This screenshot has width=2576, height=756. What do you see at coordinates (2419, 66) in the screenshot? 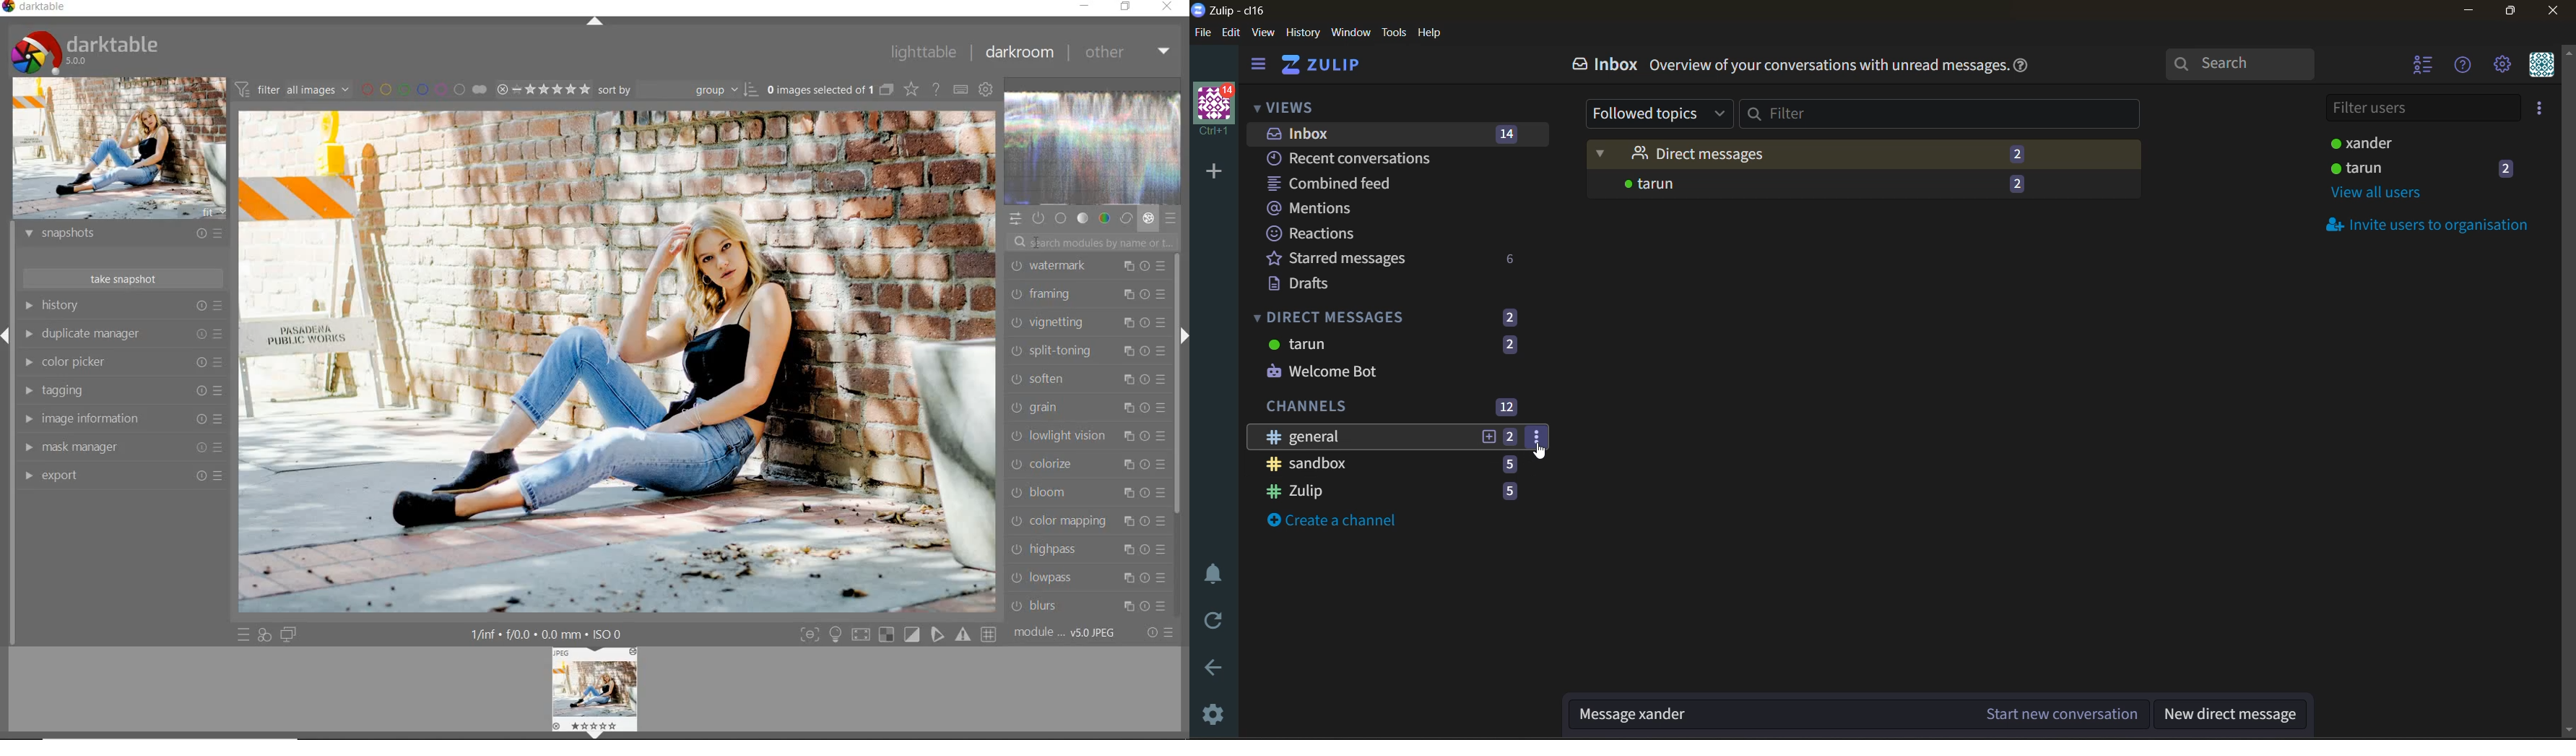
I see `hide user list` at bounding box center [2419, 66].